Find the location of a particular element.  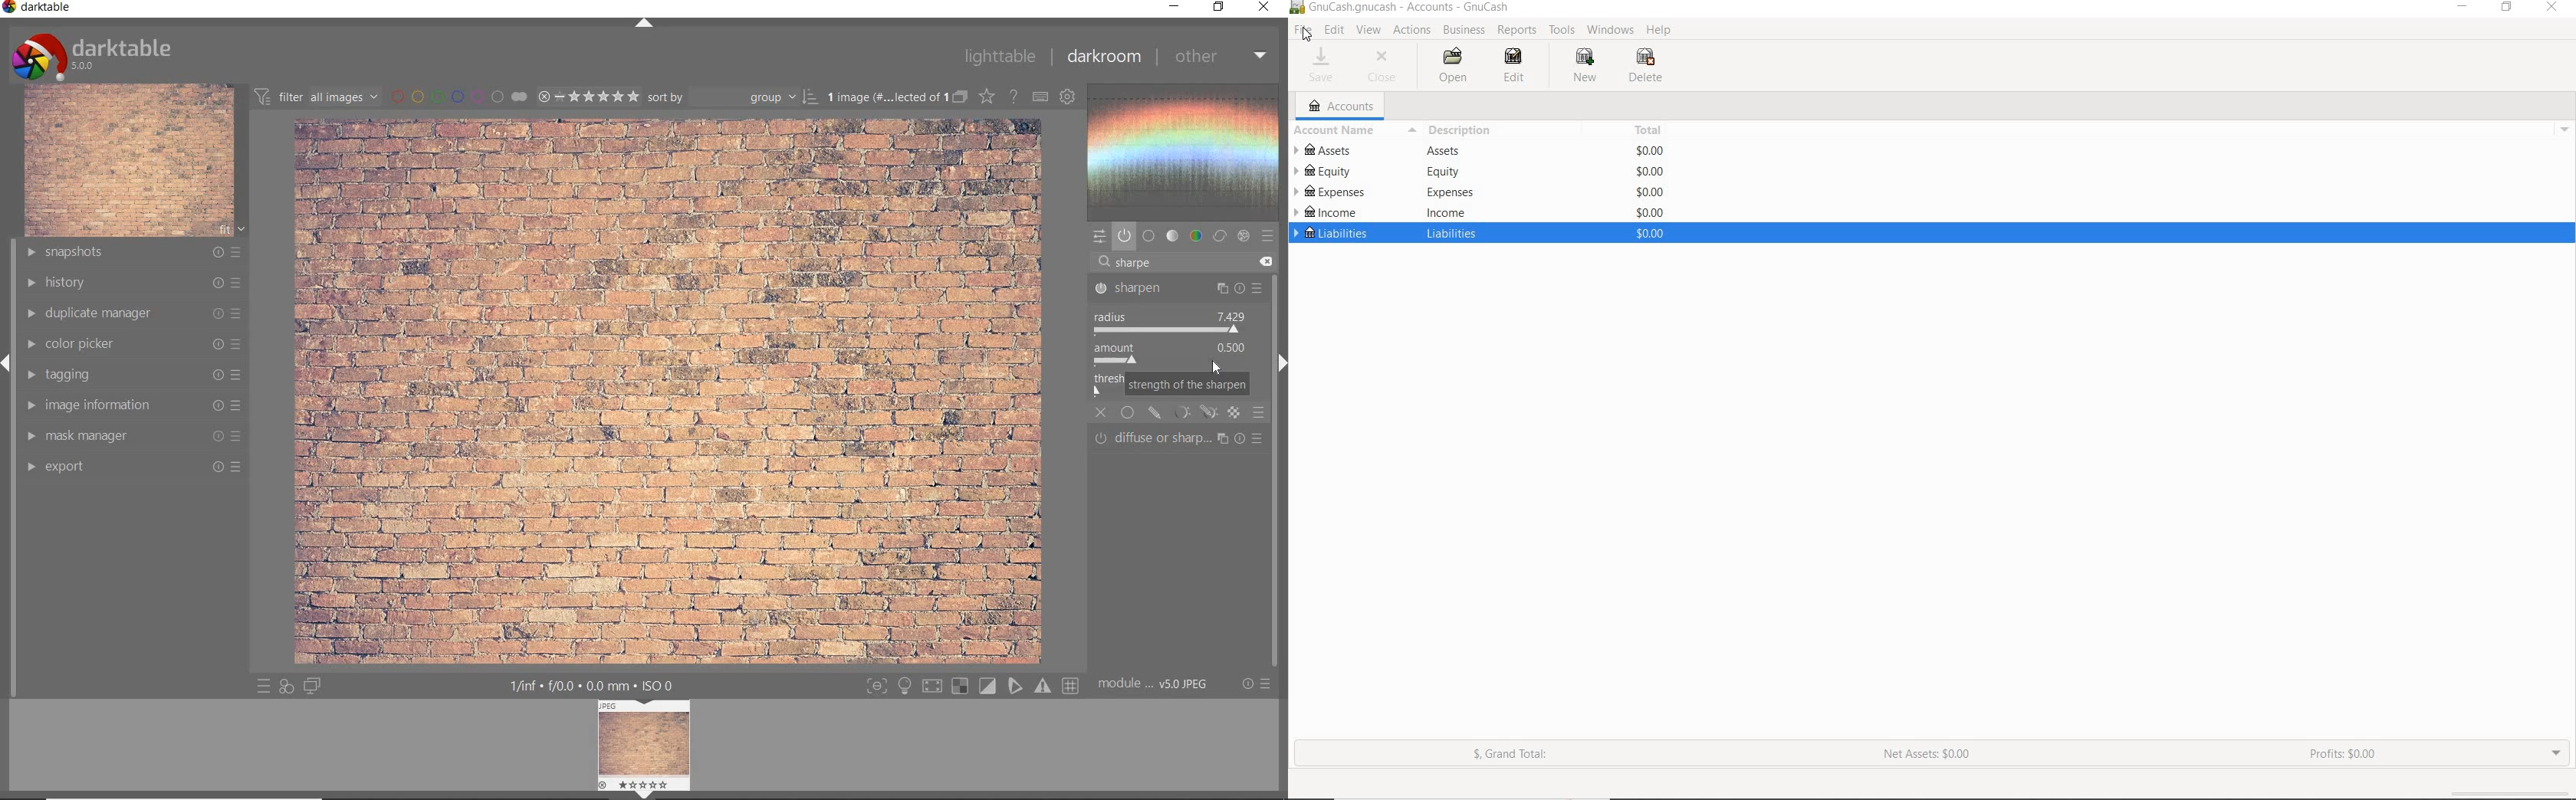

SHARPEN is located at coordinates (1176, 289).